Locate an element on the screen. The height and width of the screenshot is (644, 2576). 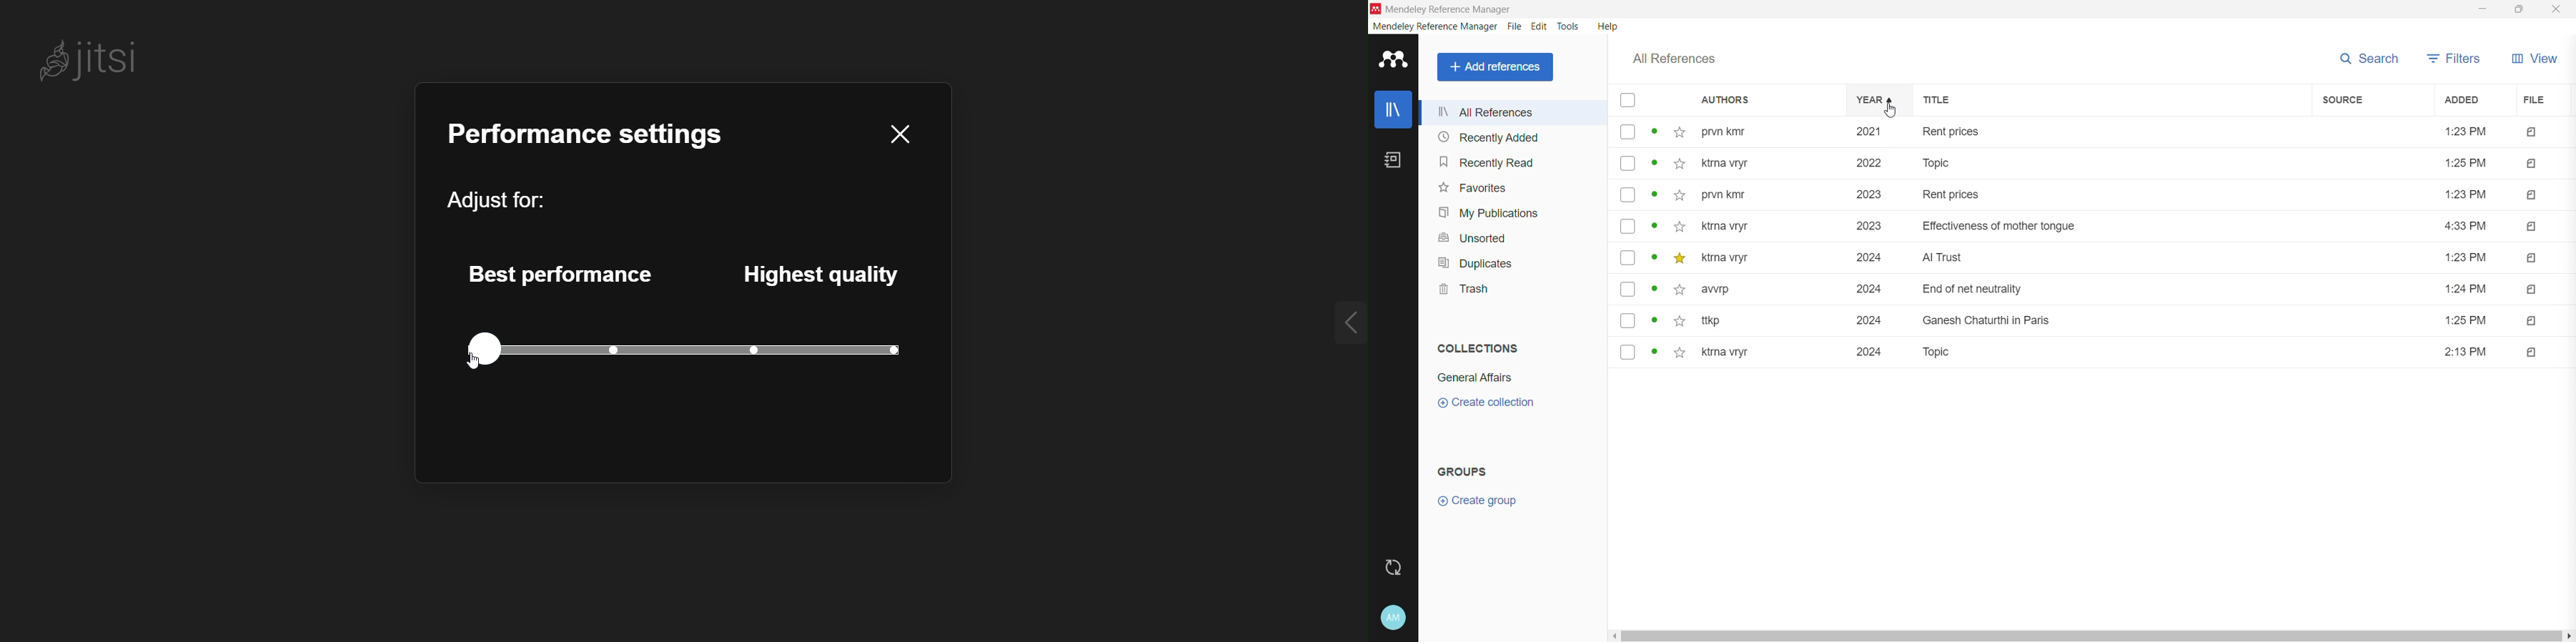
2024 is located at coordinates (1870, 290).